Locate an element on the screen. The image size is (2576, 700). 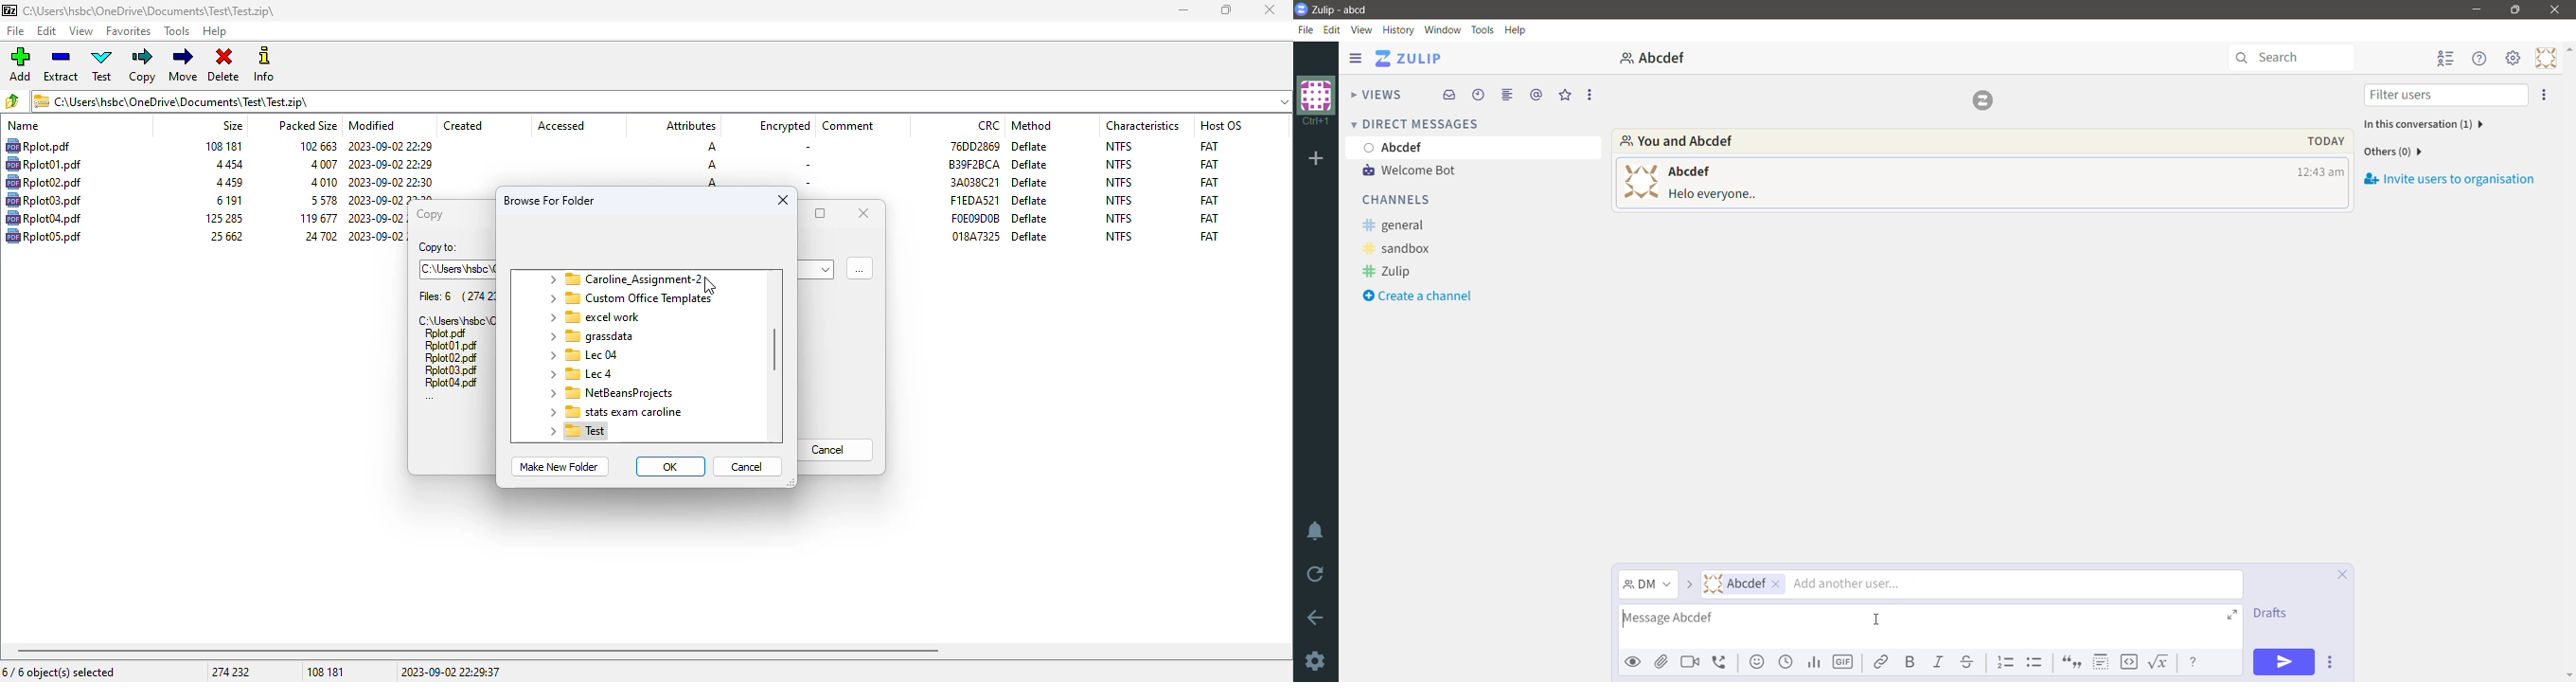
C:\Users\hsbc\OneDrive\Documents\Test\ is located at coordinates (458, 269).